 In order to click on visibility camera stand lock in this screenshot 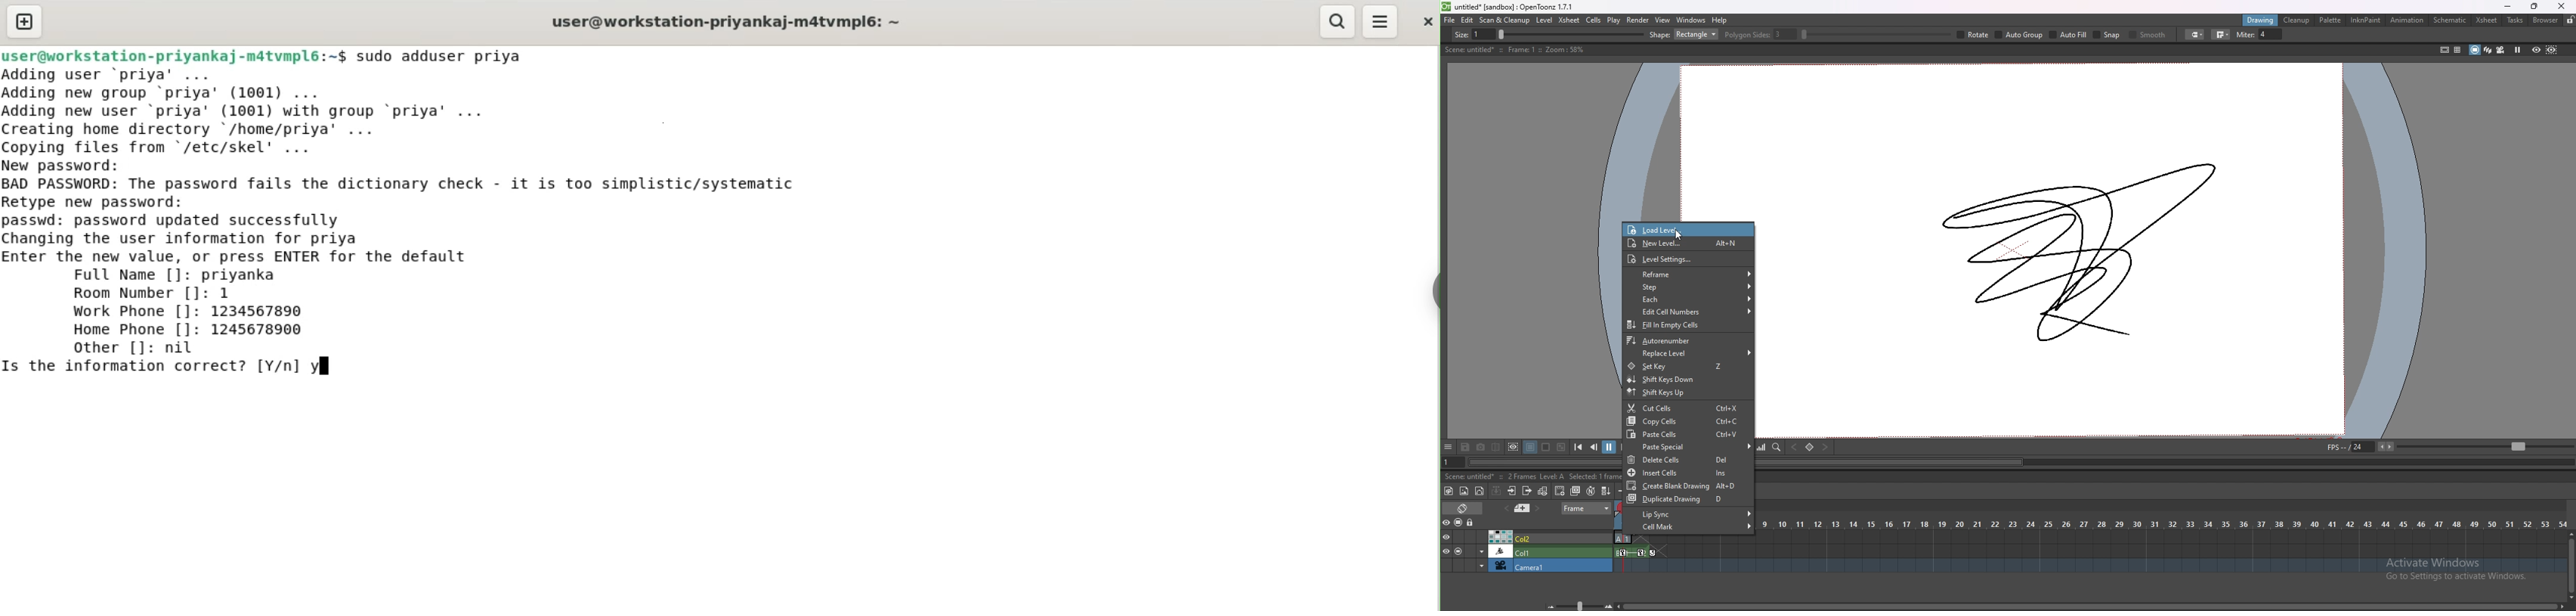, I will do `click(1460, 522)`.